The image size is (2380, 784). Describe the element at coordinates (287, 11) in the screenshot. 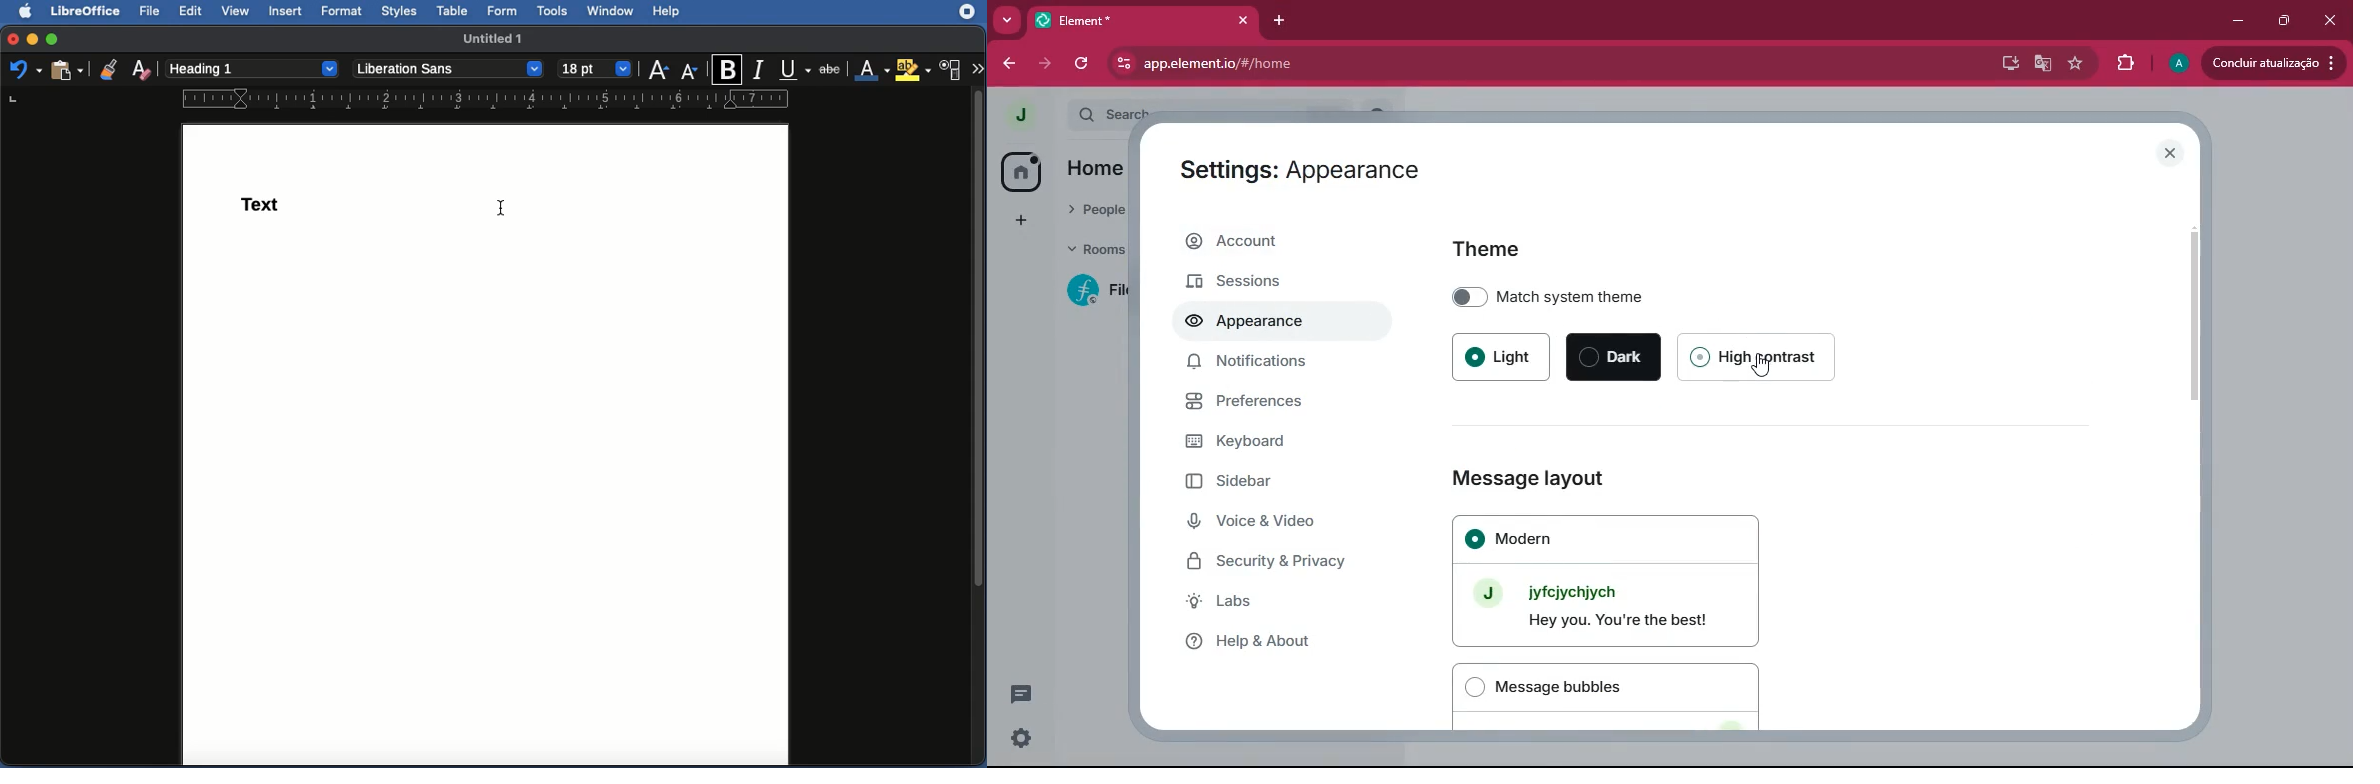

I see `Insert` at that location.